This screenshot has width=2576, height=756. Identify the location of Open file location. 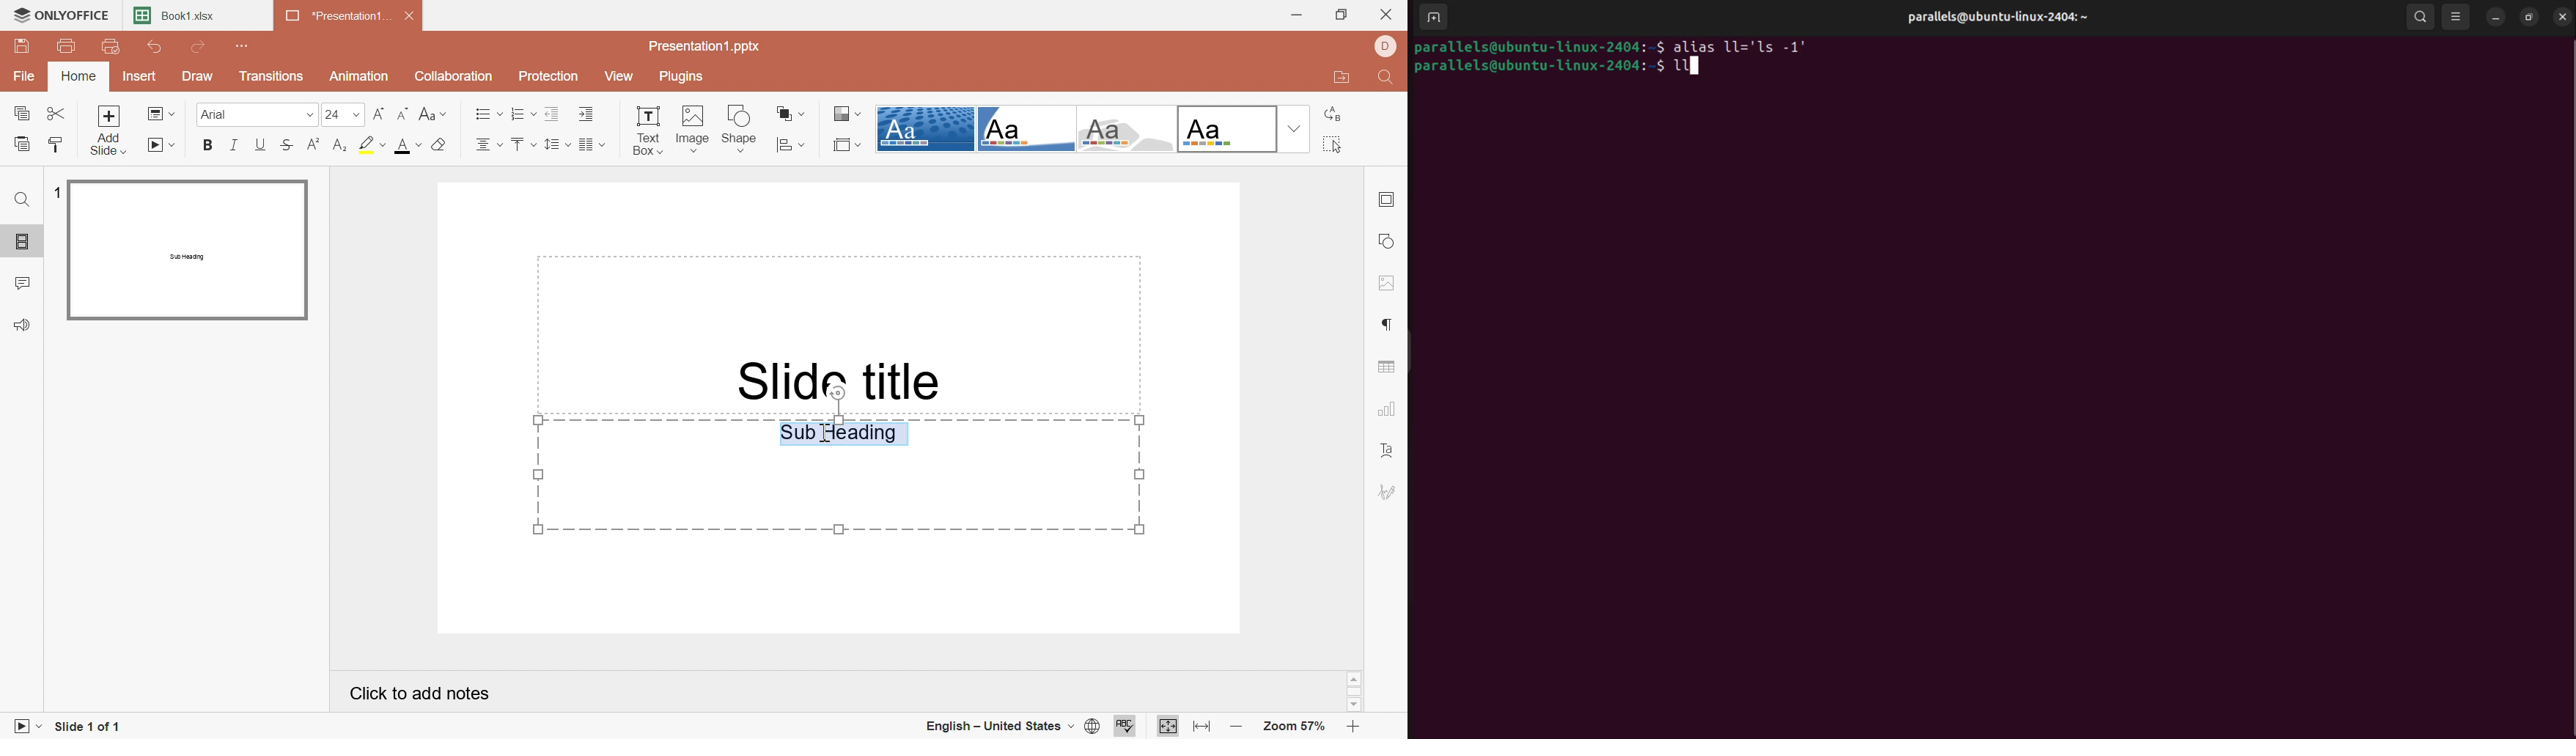
(1344, 78).